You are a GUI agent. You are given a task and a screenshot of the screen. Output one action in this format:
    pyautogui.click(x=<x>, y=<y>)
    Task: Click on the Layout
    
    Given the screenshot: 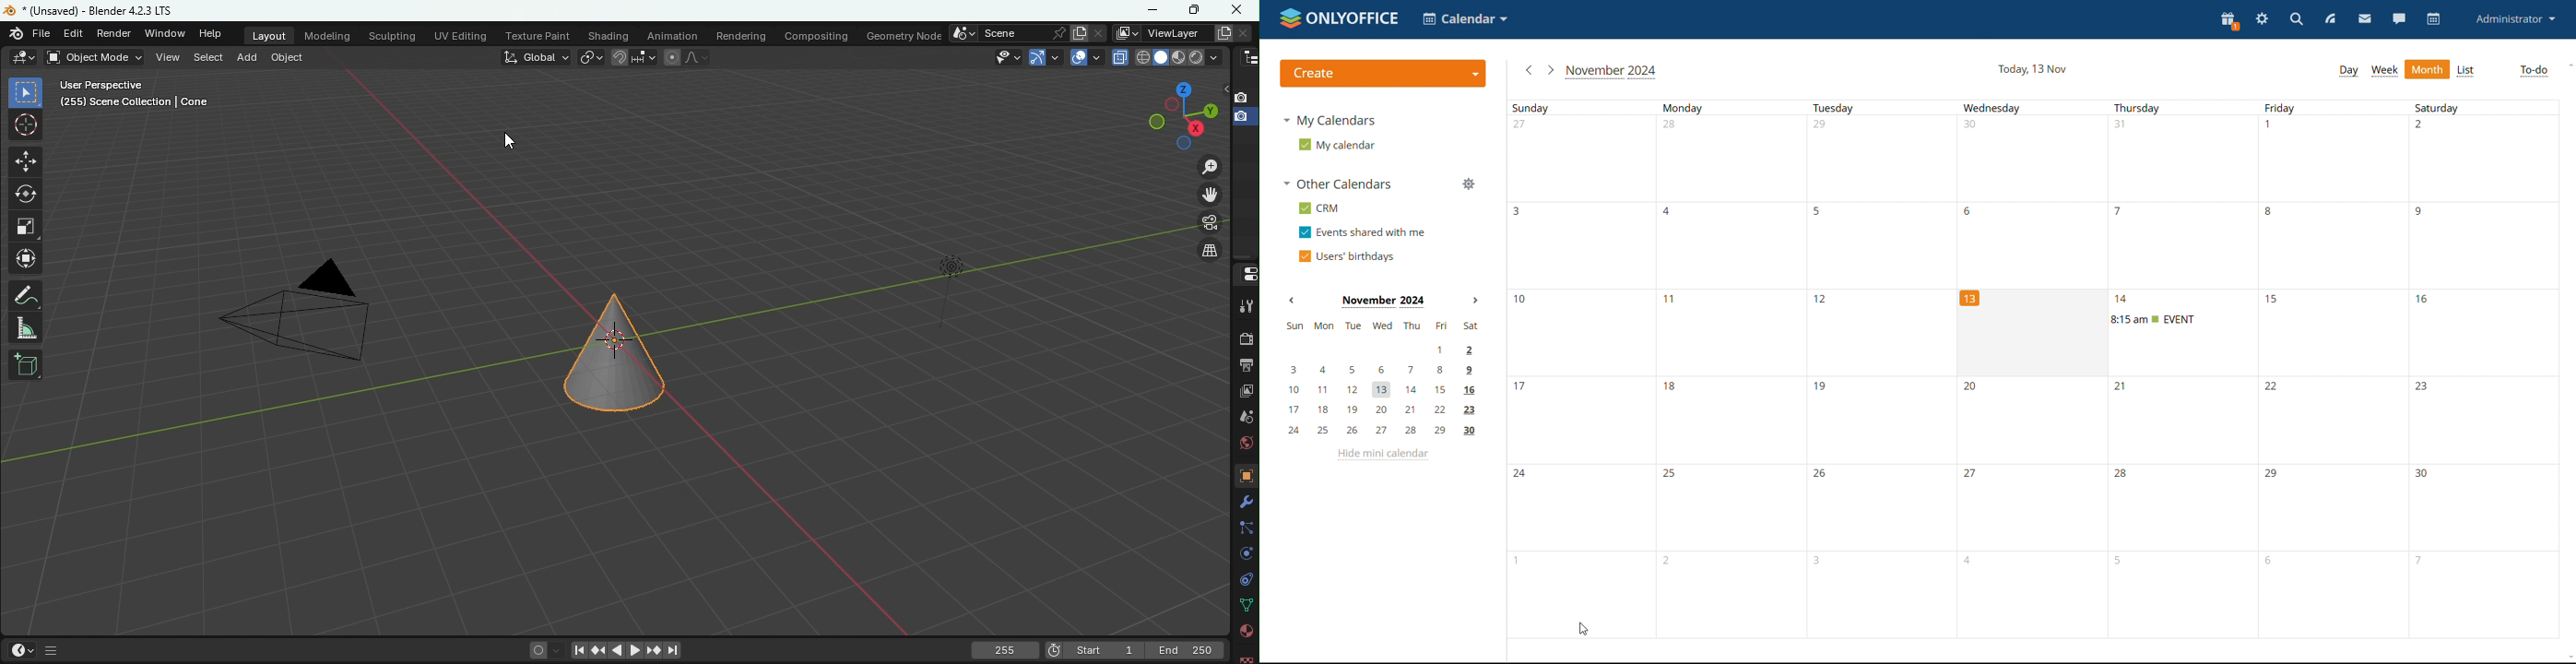 What is the action you would take?
    pyautogui.click(x=269, y=36)
    